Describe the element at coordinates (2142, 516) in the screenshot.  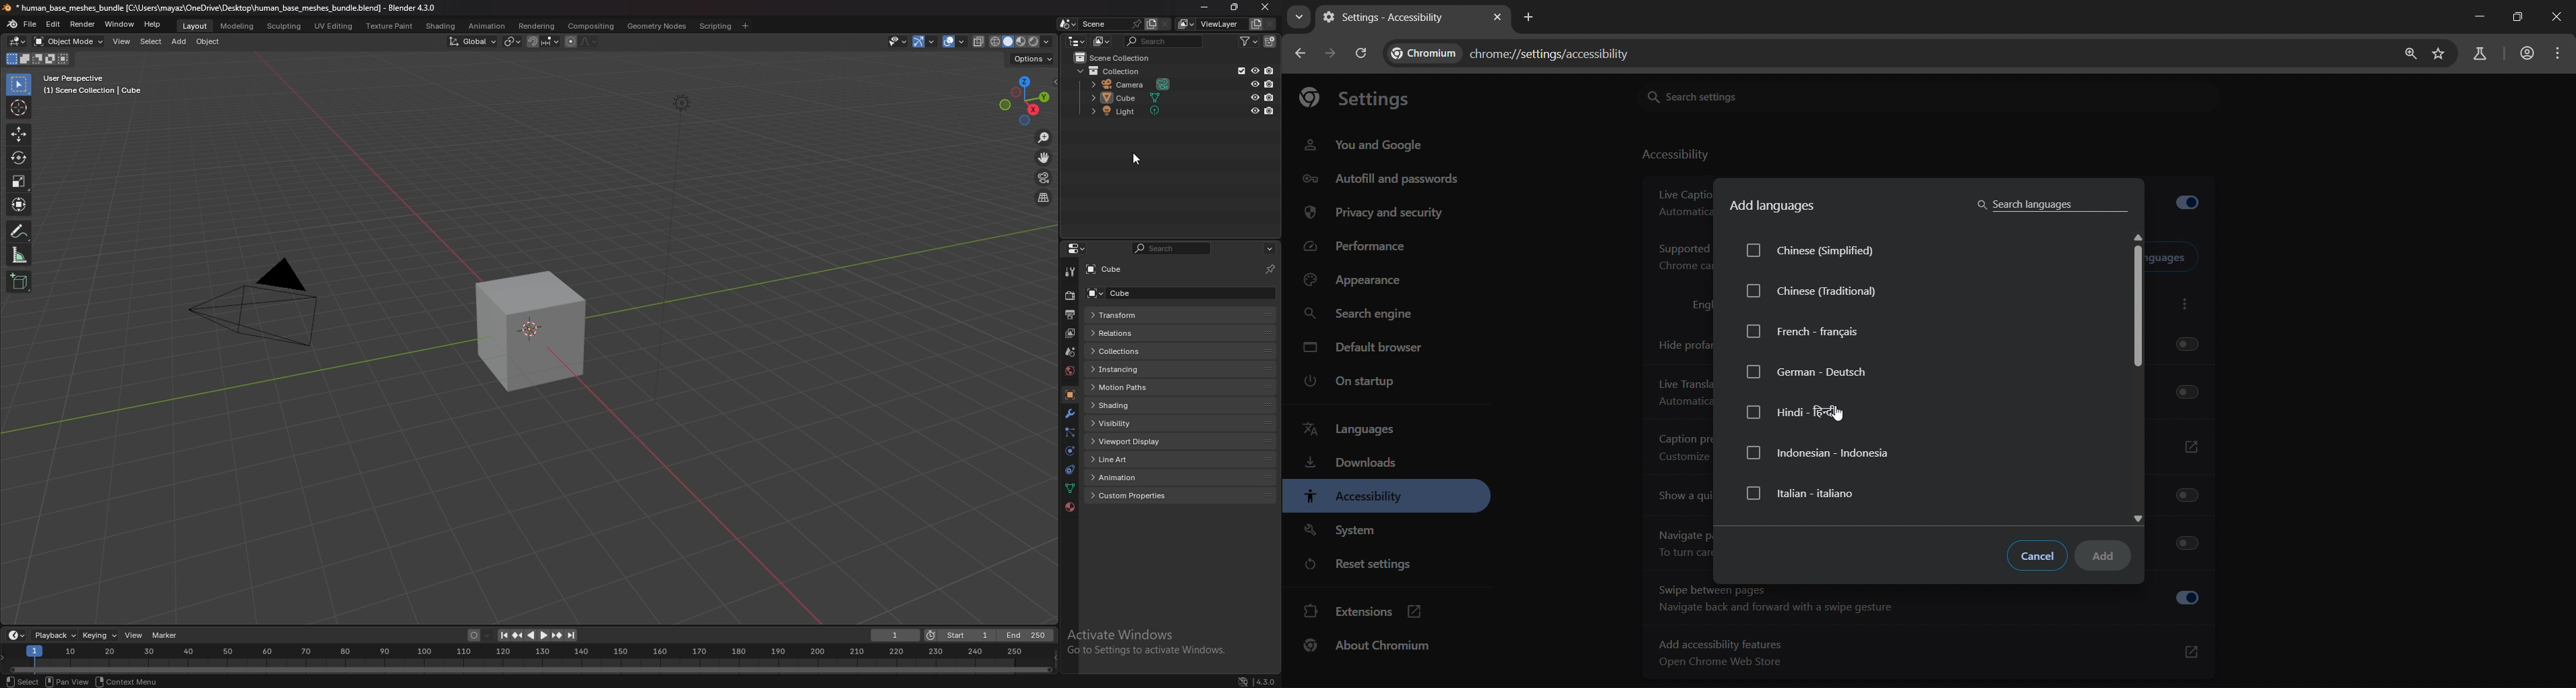
I see `scroll down` at that location.